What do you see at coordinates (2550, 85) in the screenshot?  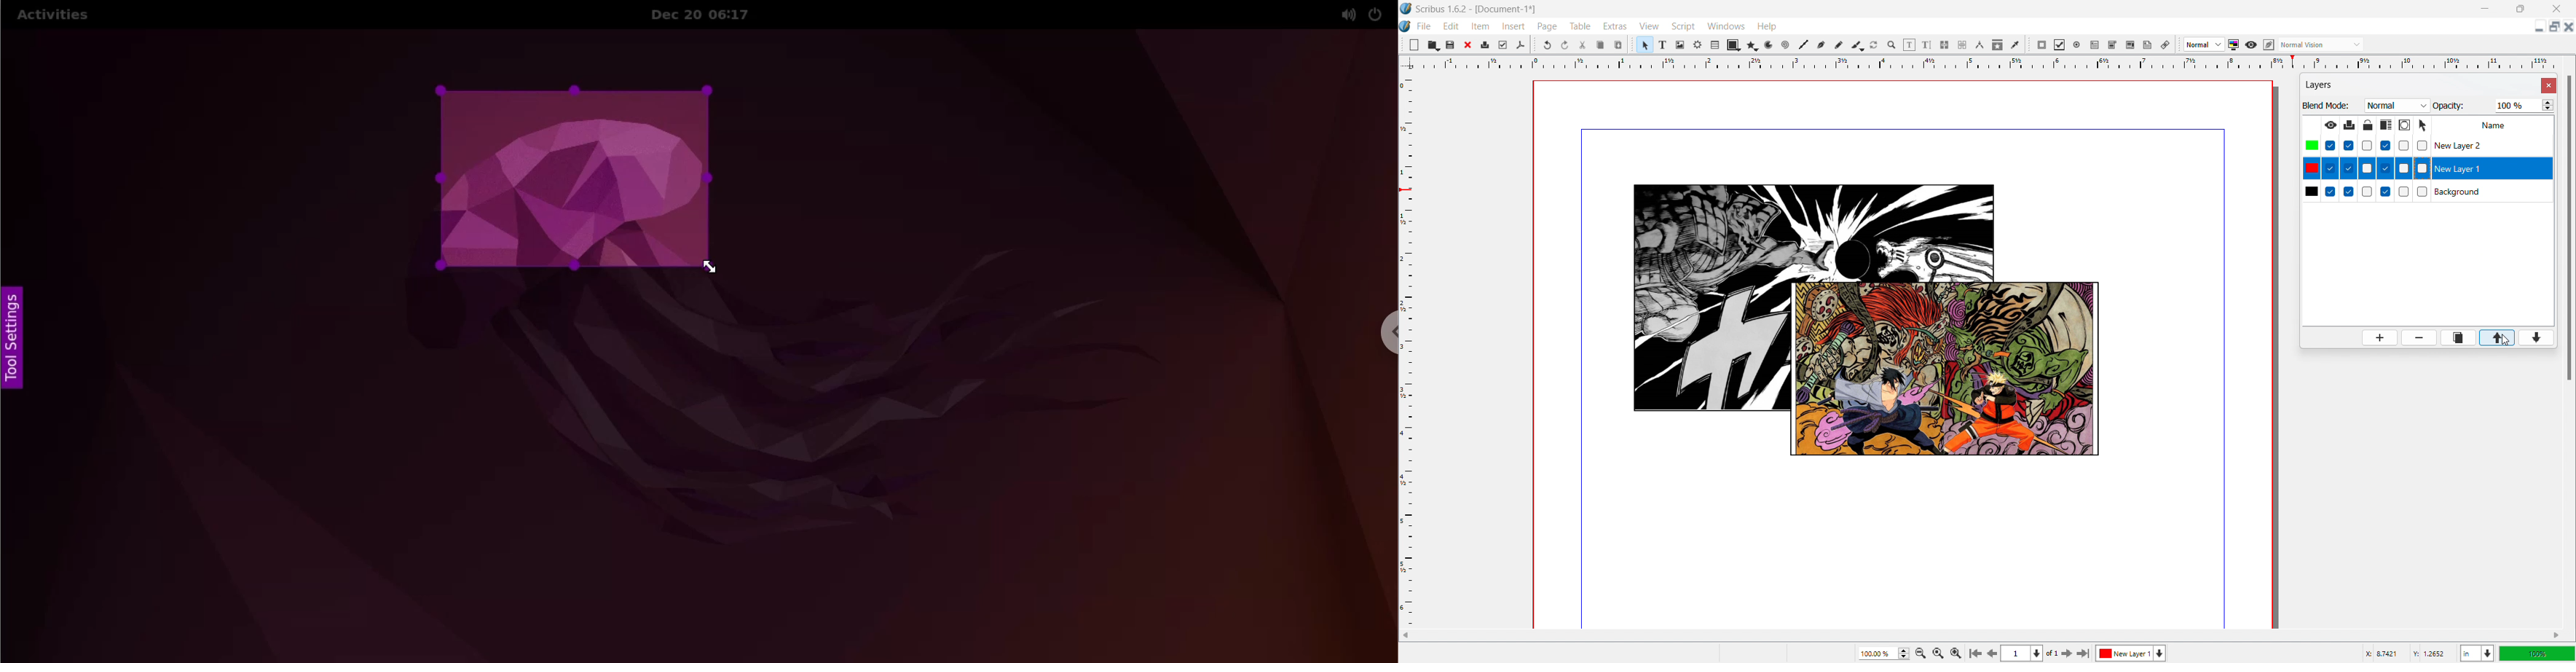 I see `close settings` at bounding box center [2550, 85].